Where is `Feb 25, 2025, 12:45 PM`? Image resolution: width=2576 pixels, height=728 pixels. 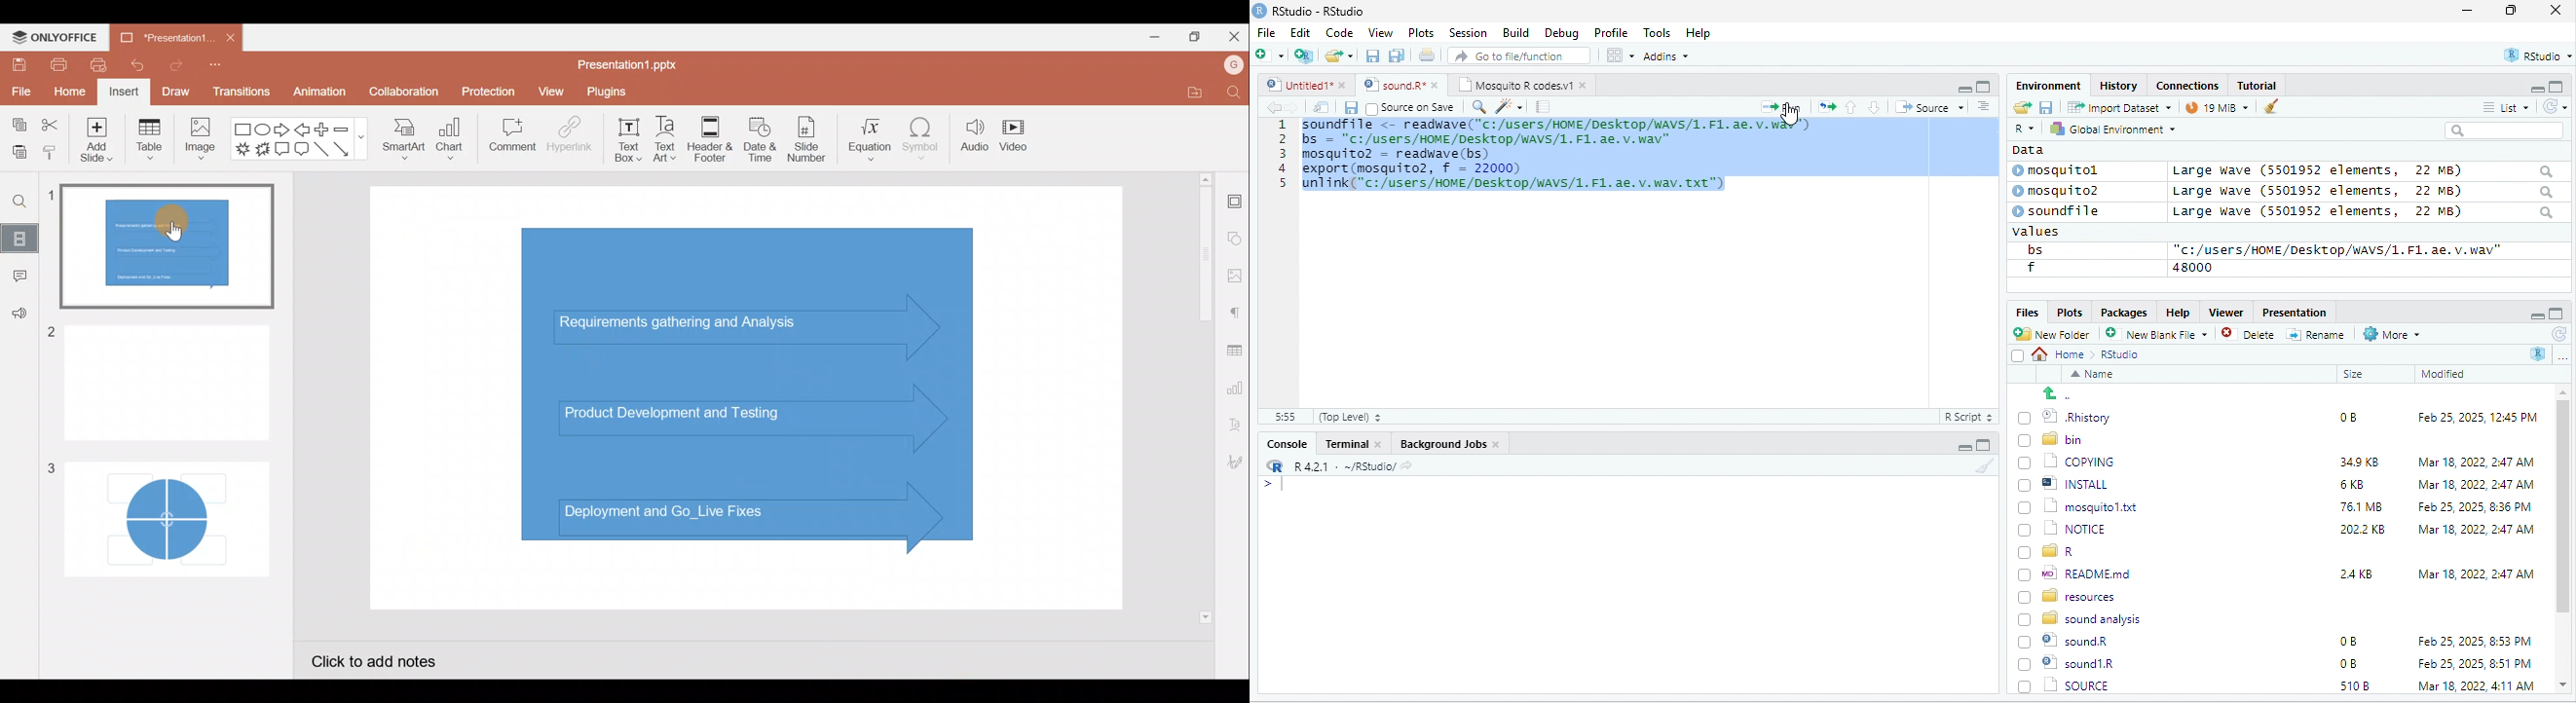
Feb 25, 2025, 12:45 PM is located at coordinates (2478, 420).